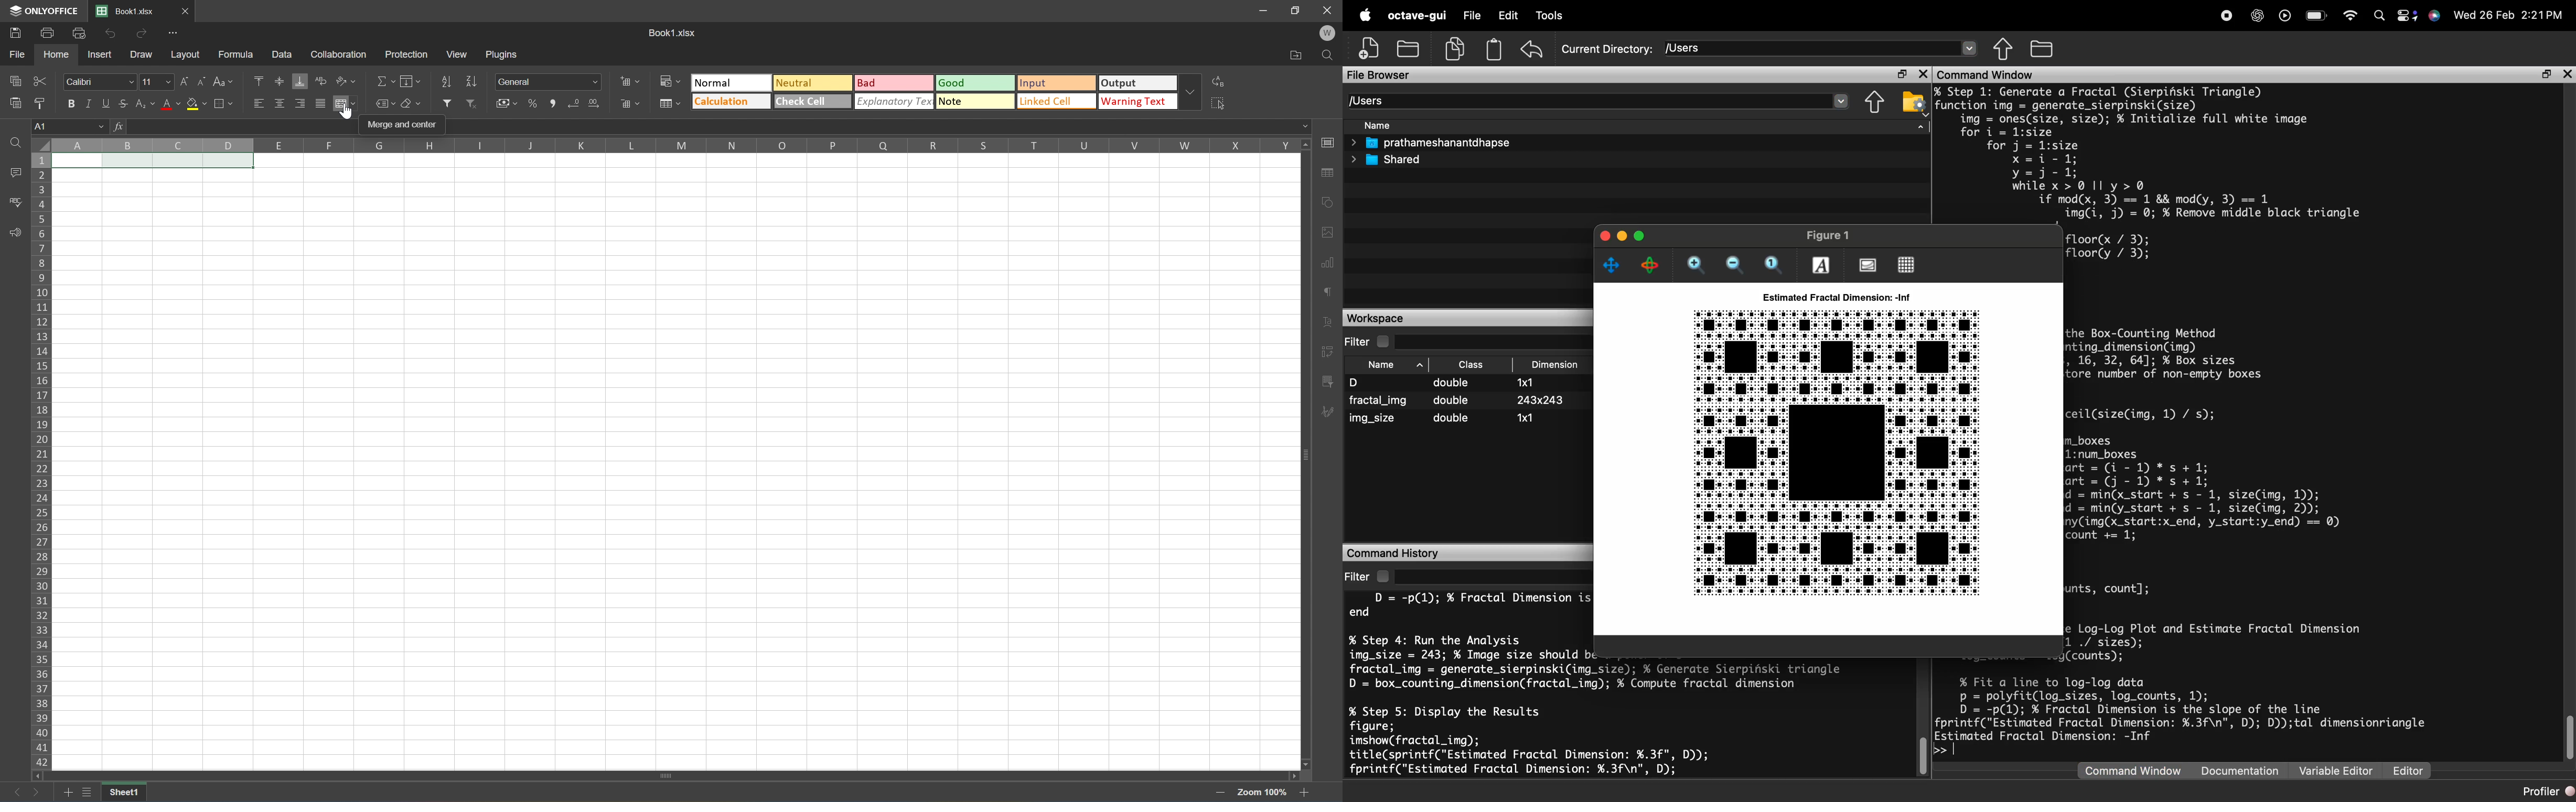 Image resolution: width=2576 pixels, height=812 pixels. What do you see at coordinates (1330, 142) in the screenshot?
I see `Slide settings` at bounding box center [1330, 142].